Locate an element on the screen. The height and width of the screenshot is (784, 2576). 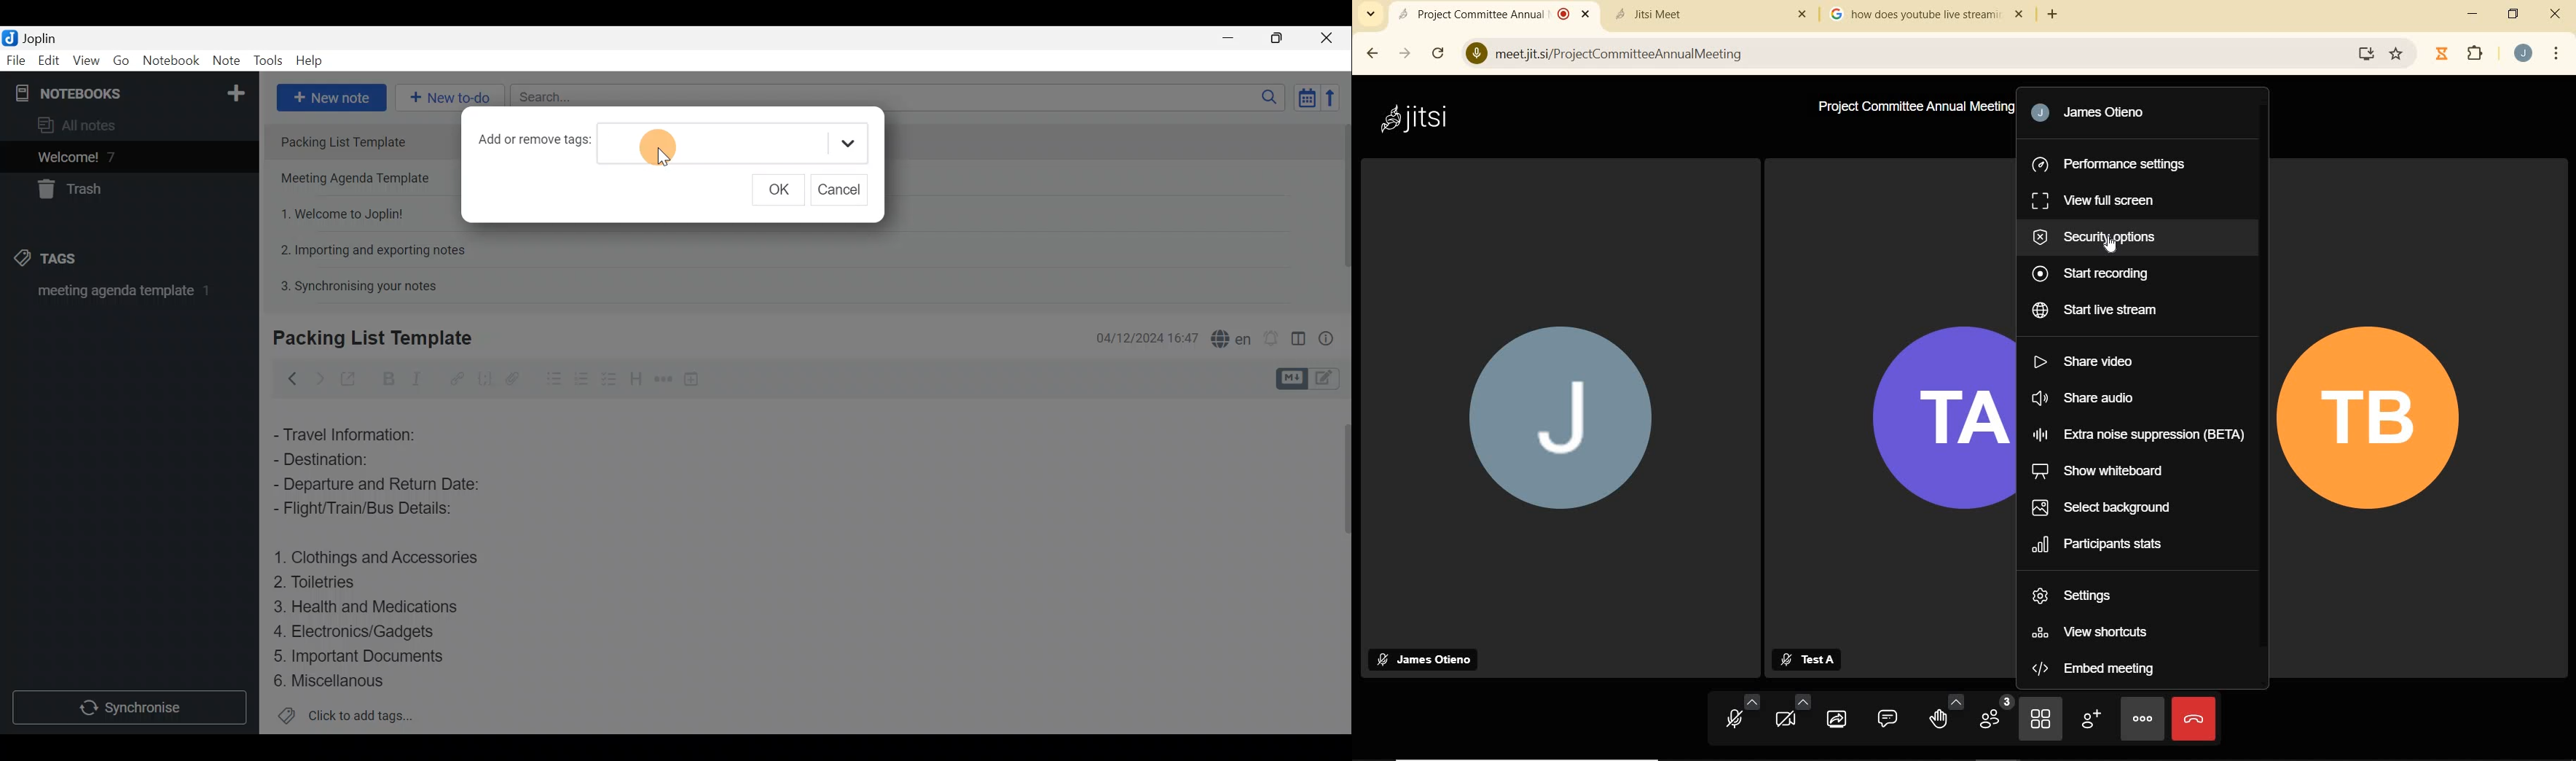
START RECORDING is located at coordinates (2093, 273).